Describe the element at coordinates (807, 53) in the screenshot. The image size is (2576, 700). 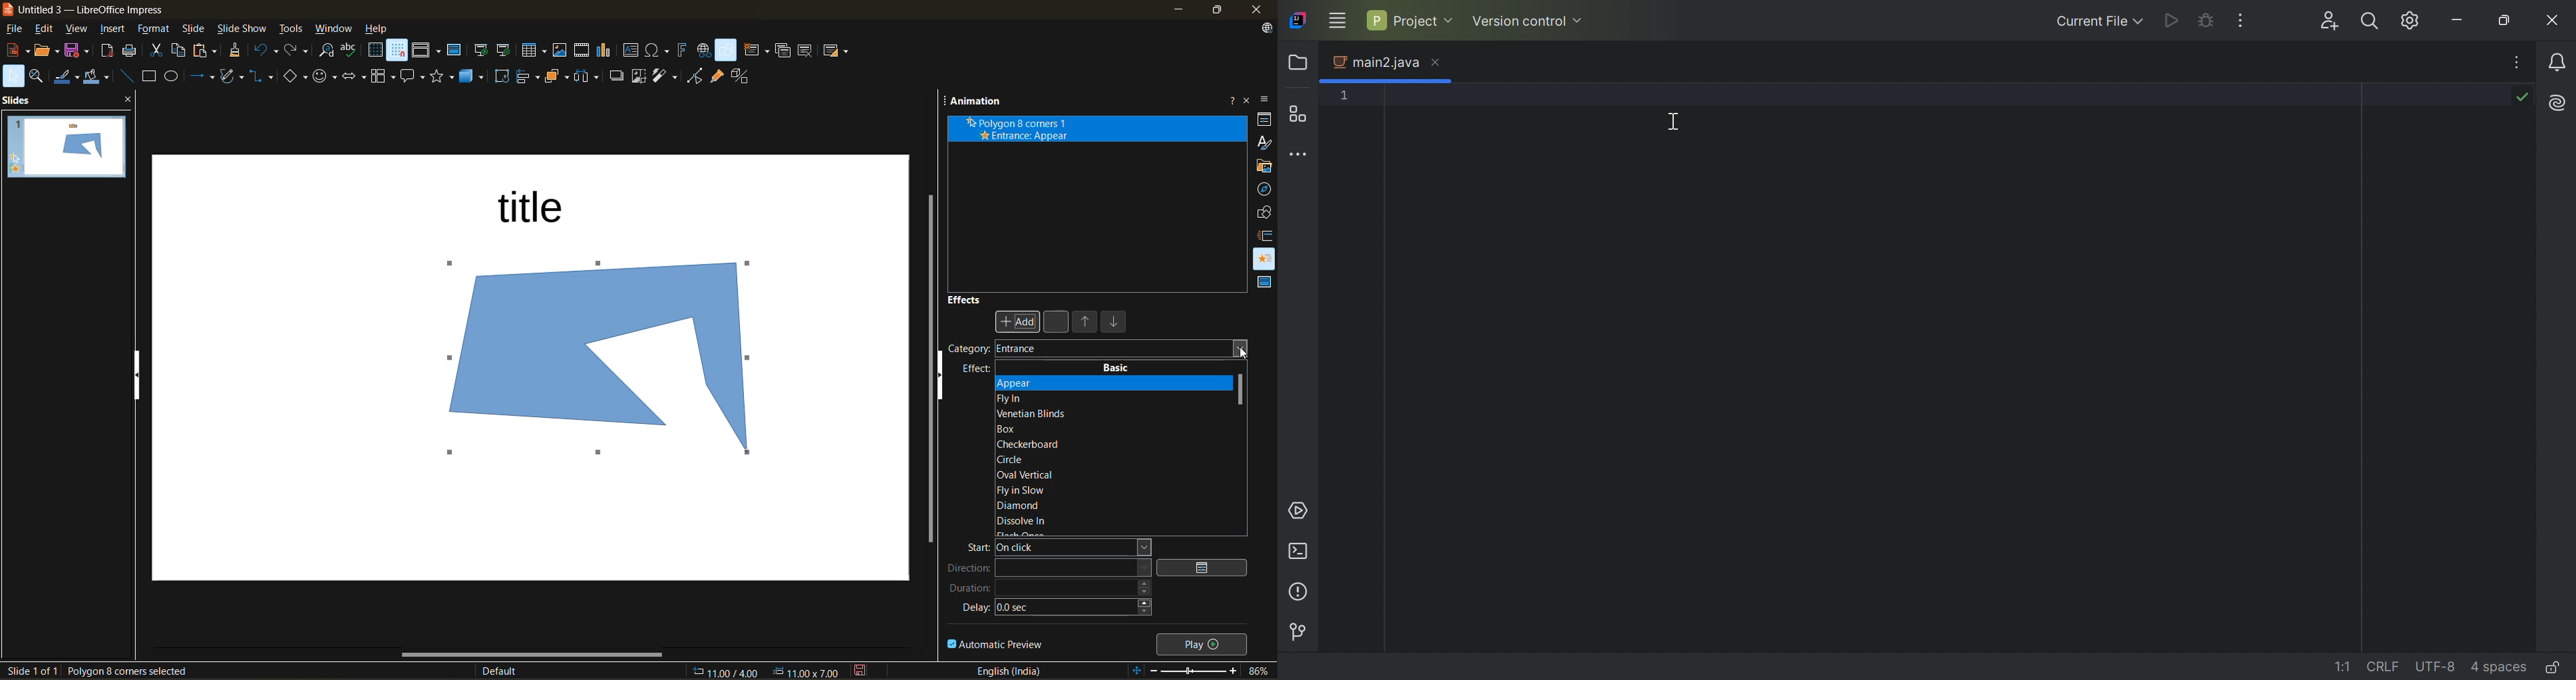
I see `delete slide` at that location.